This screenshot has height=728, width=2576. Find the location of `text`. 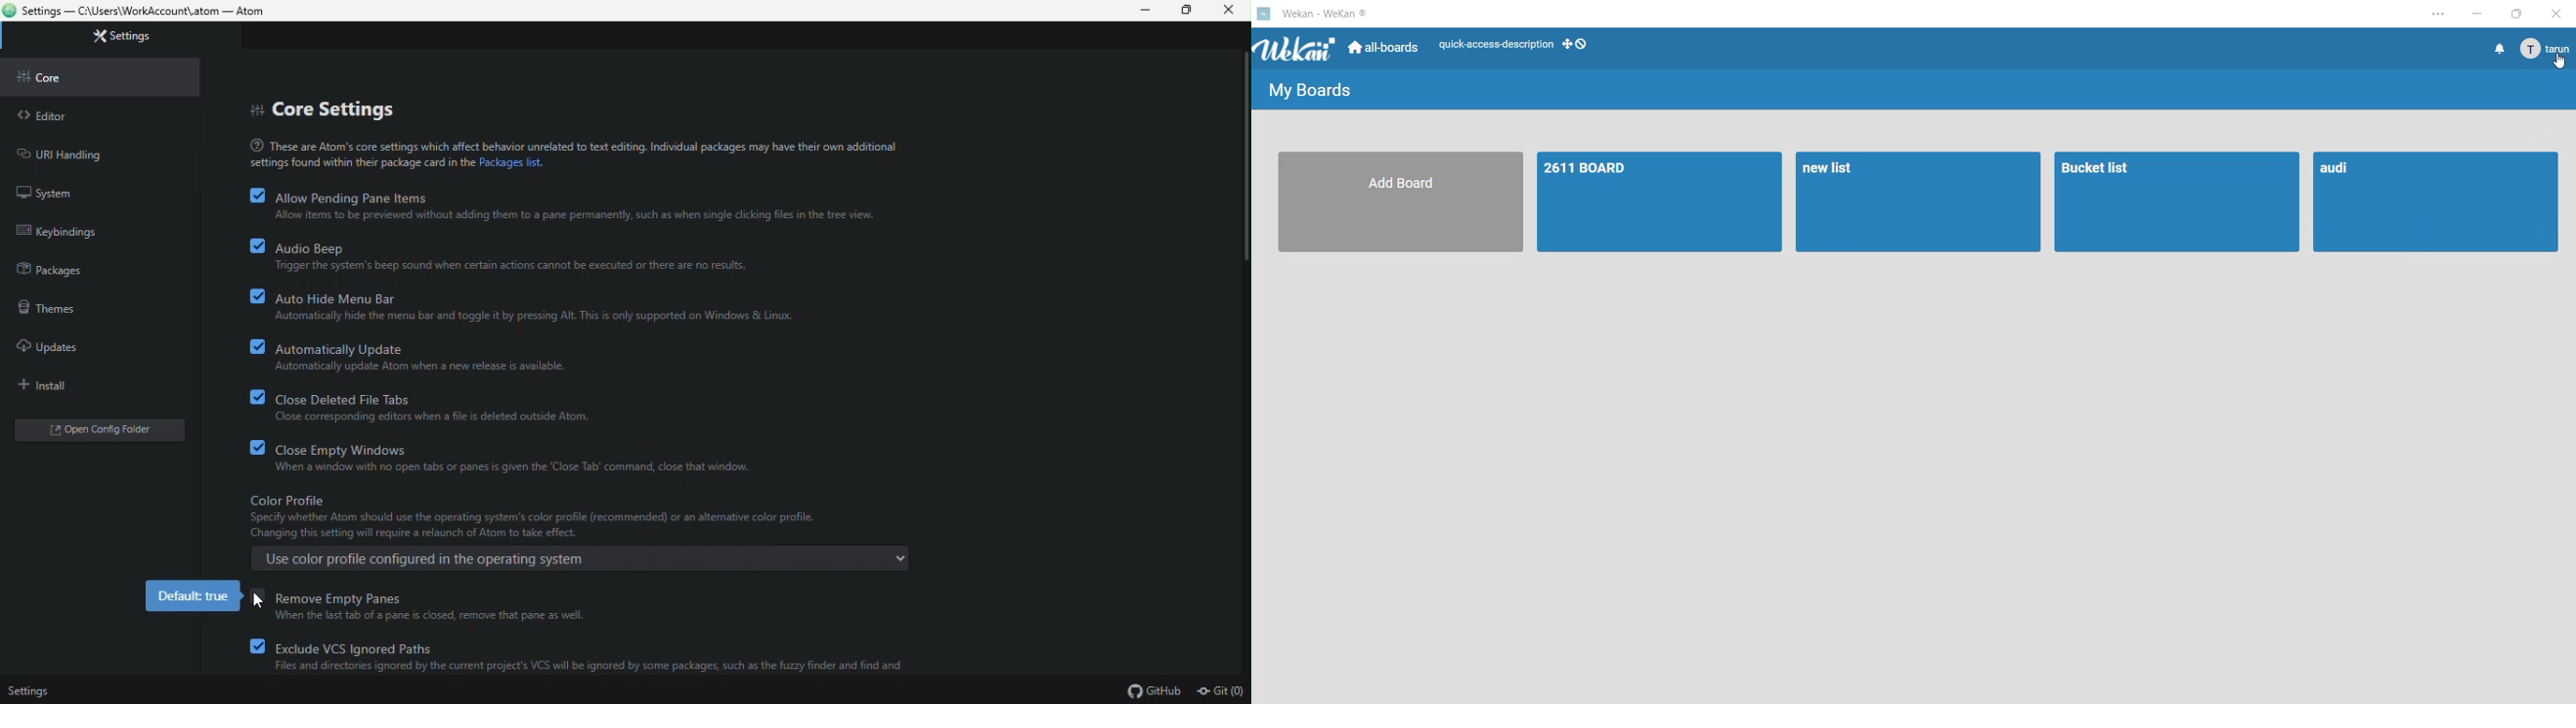

text is located at coordinates (571, 152).